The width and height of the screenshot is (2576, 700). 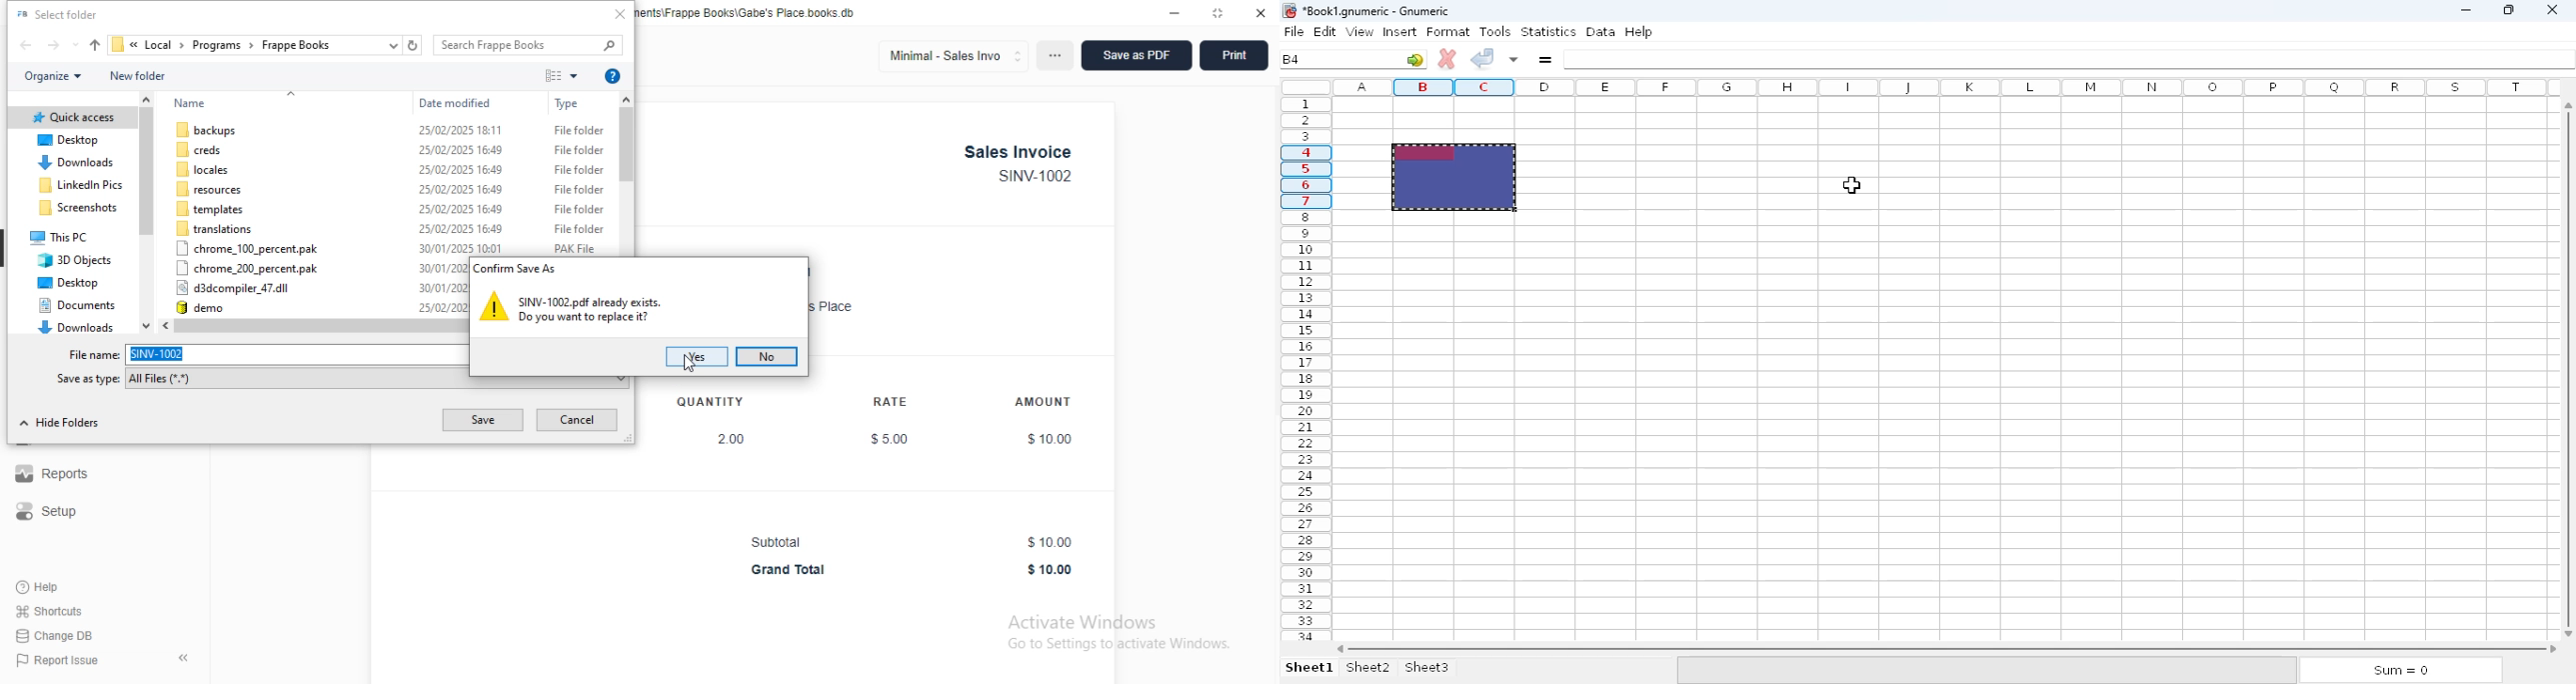 What do you see at coordinates (50, 611) in the screenshot?
I see `shortcuts` at bounding box center [50, 611].